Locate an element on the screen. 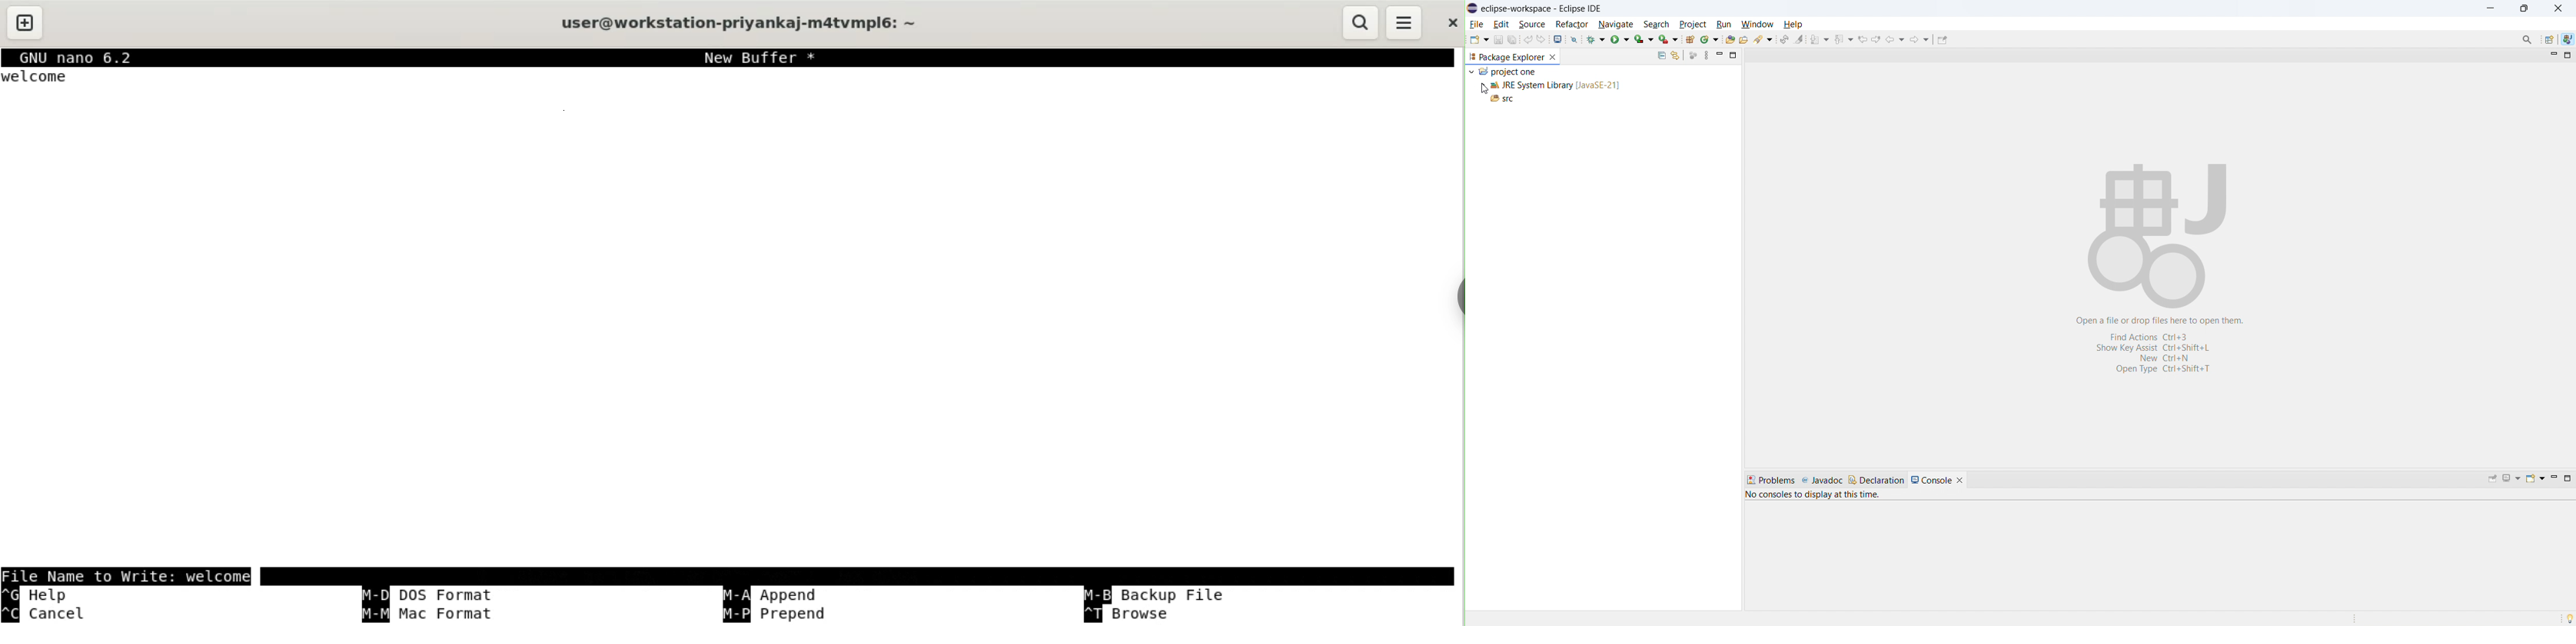 Image resolution: width=2576 pixels, height=644 pixels. save is located at coordinates (1499, 39).